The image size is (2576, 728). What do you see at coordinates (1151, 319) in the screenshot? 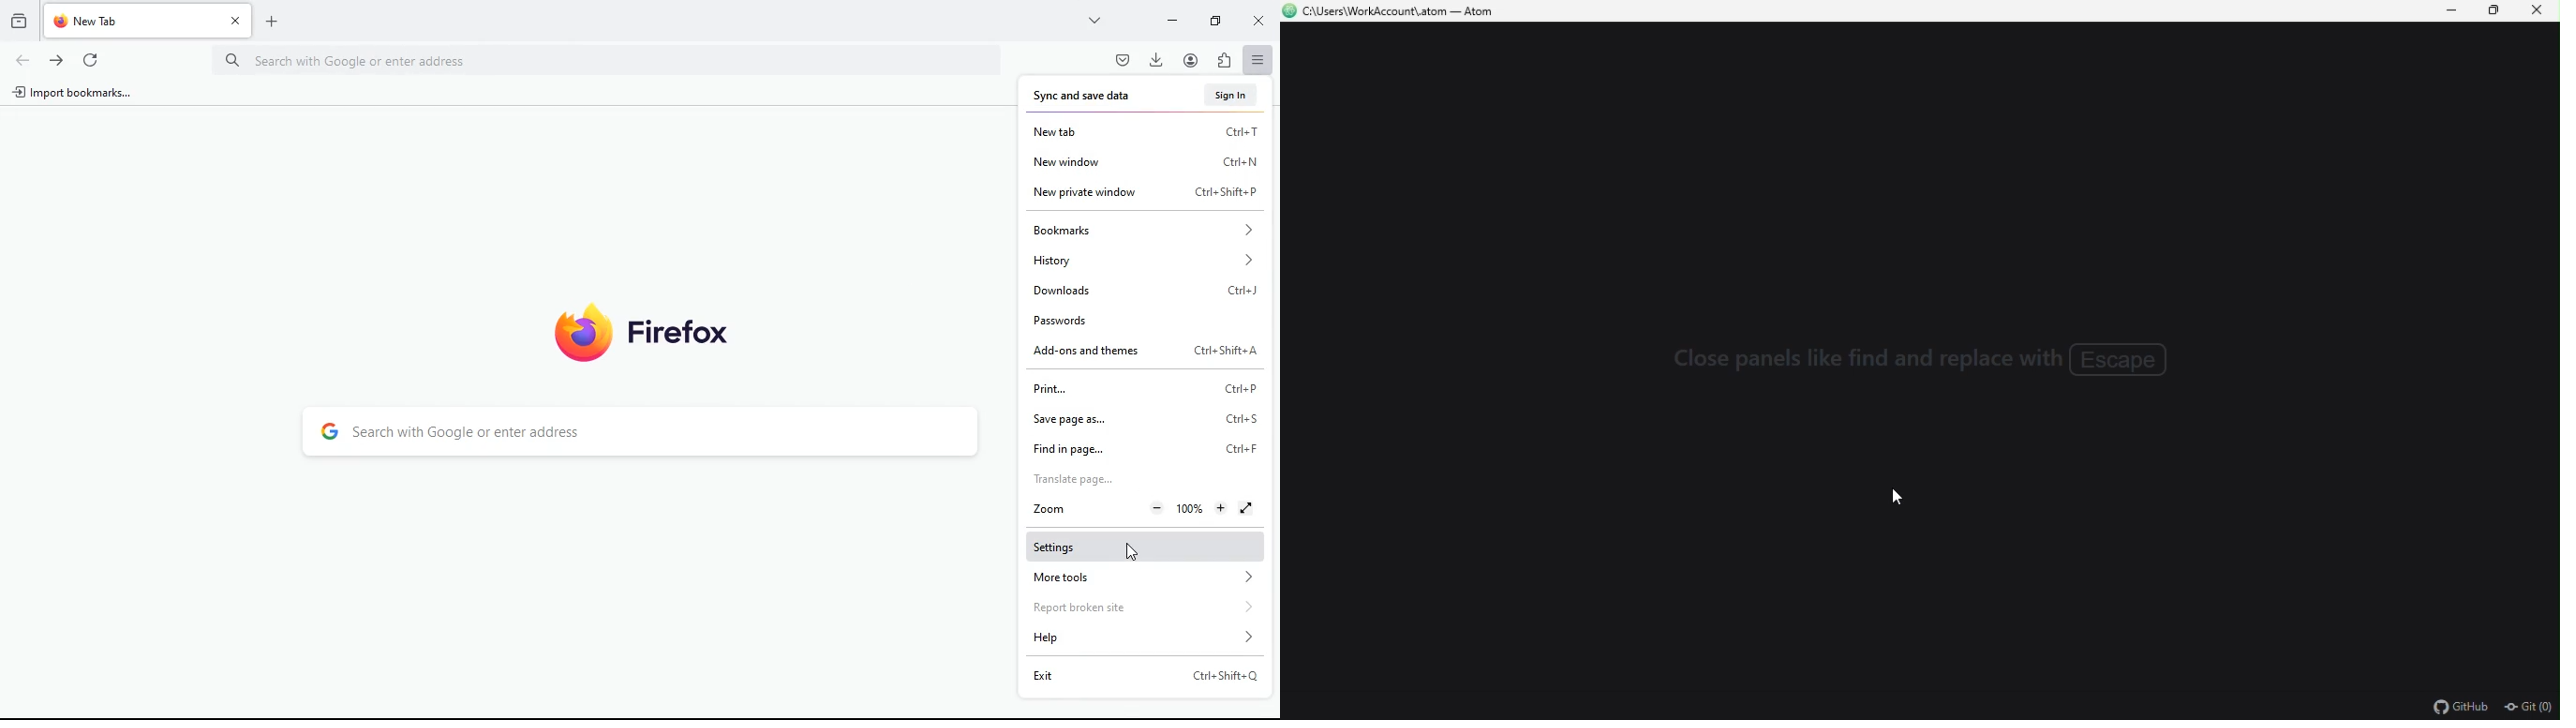
I see `passwords` at bounding box center [1151, 319].